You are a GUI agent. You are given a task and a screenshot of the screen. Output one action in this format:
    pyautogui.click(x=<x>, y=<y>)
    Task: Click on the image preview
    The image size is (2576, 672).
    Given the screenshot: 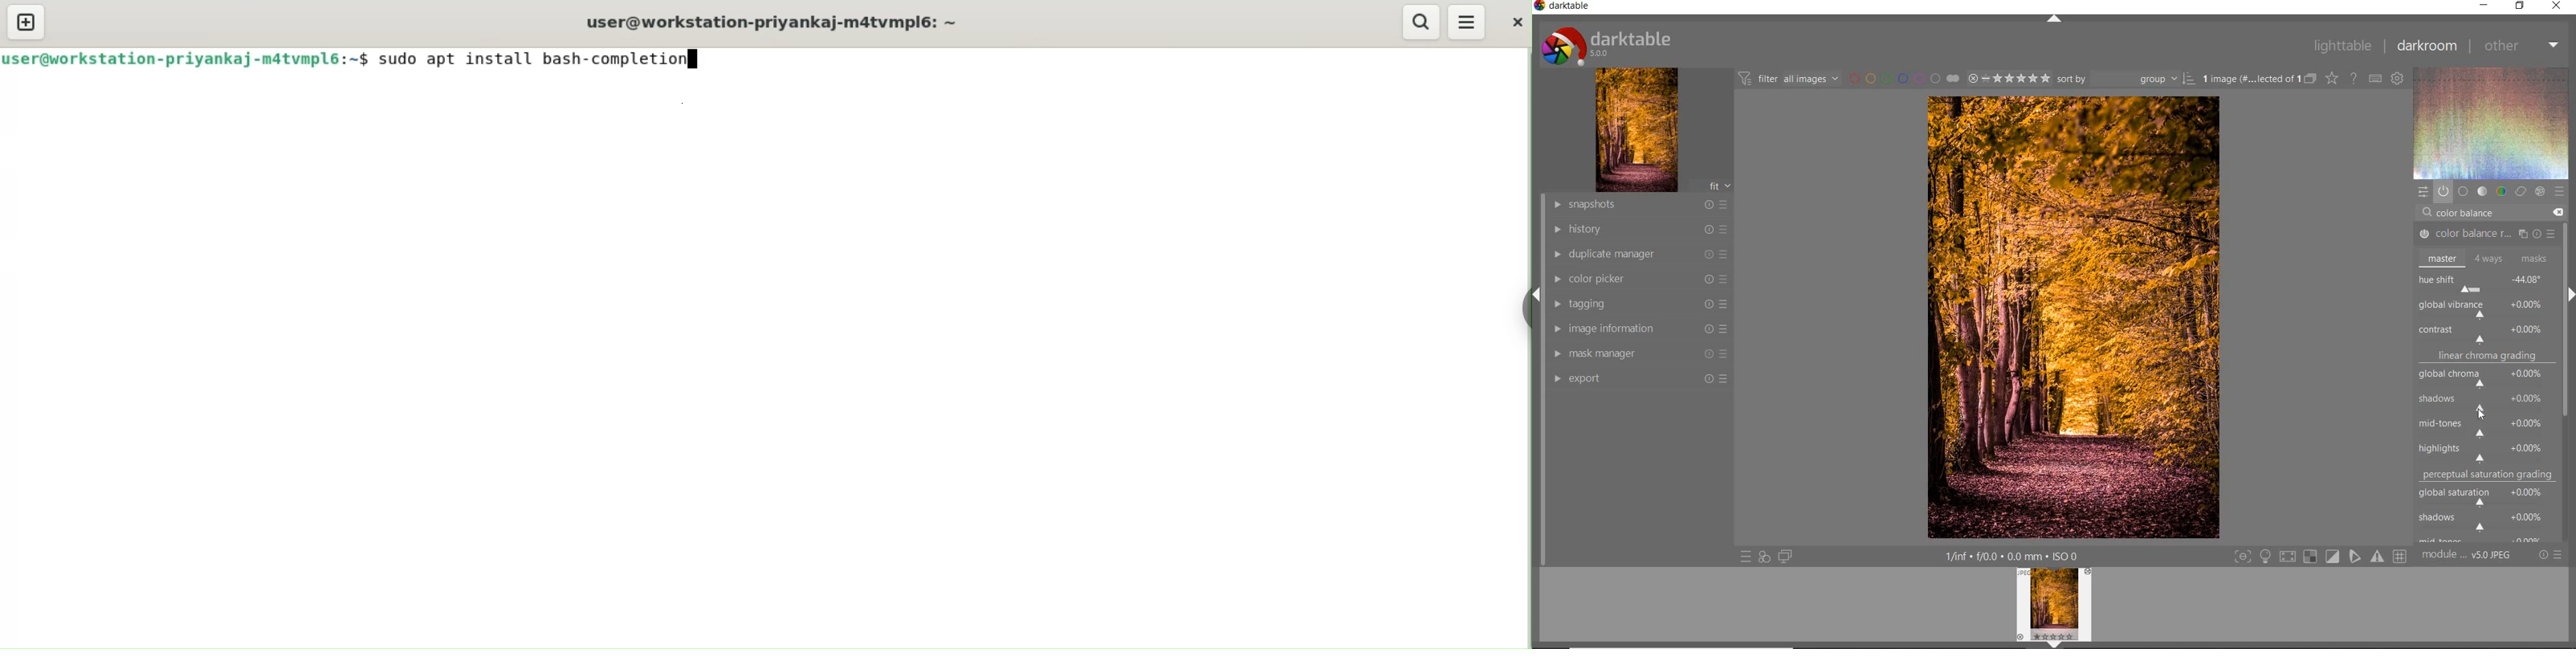 What is the action you would take?
    pyautogui.click(x=2054, y=609)
    